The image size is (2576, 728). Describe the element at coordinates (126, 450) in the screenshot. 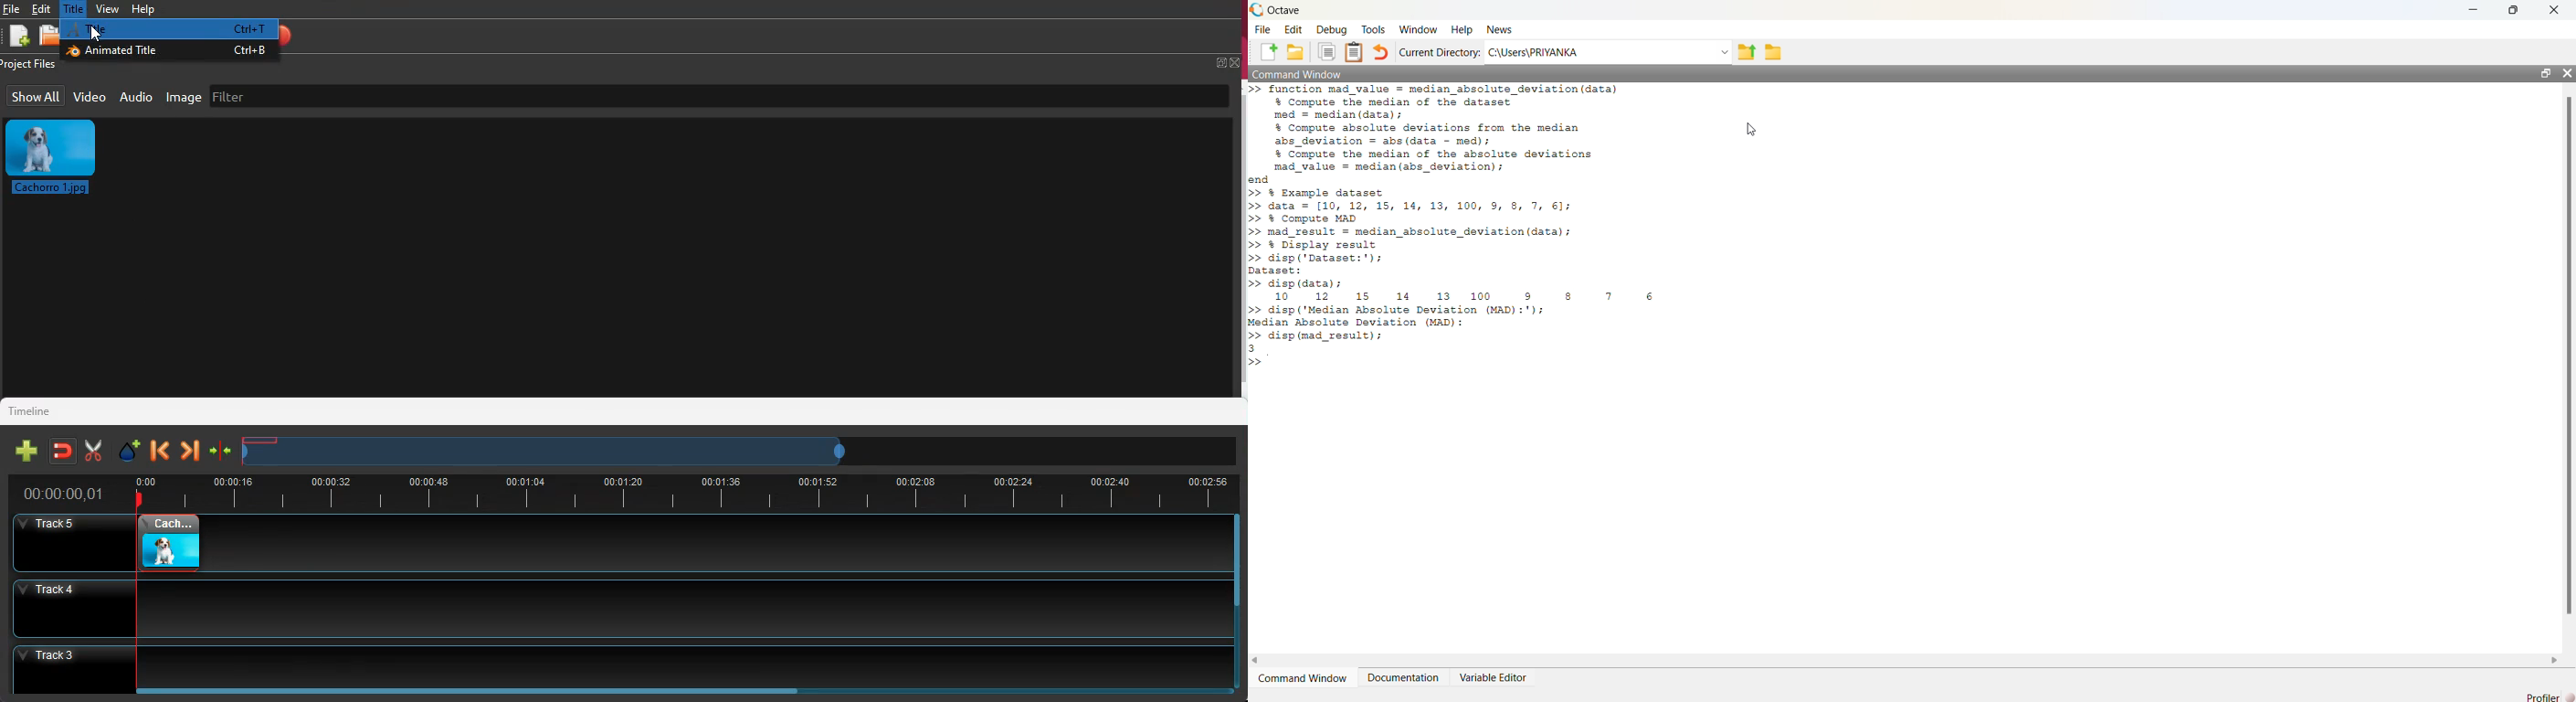

I see `effect` at that location.